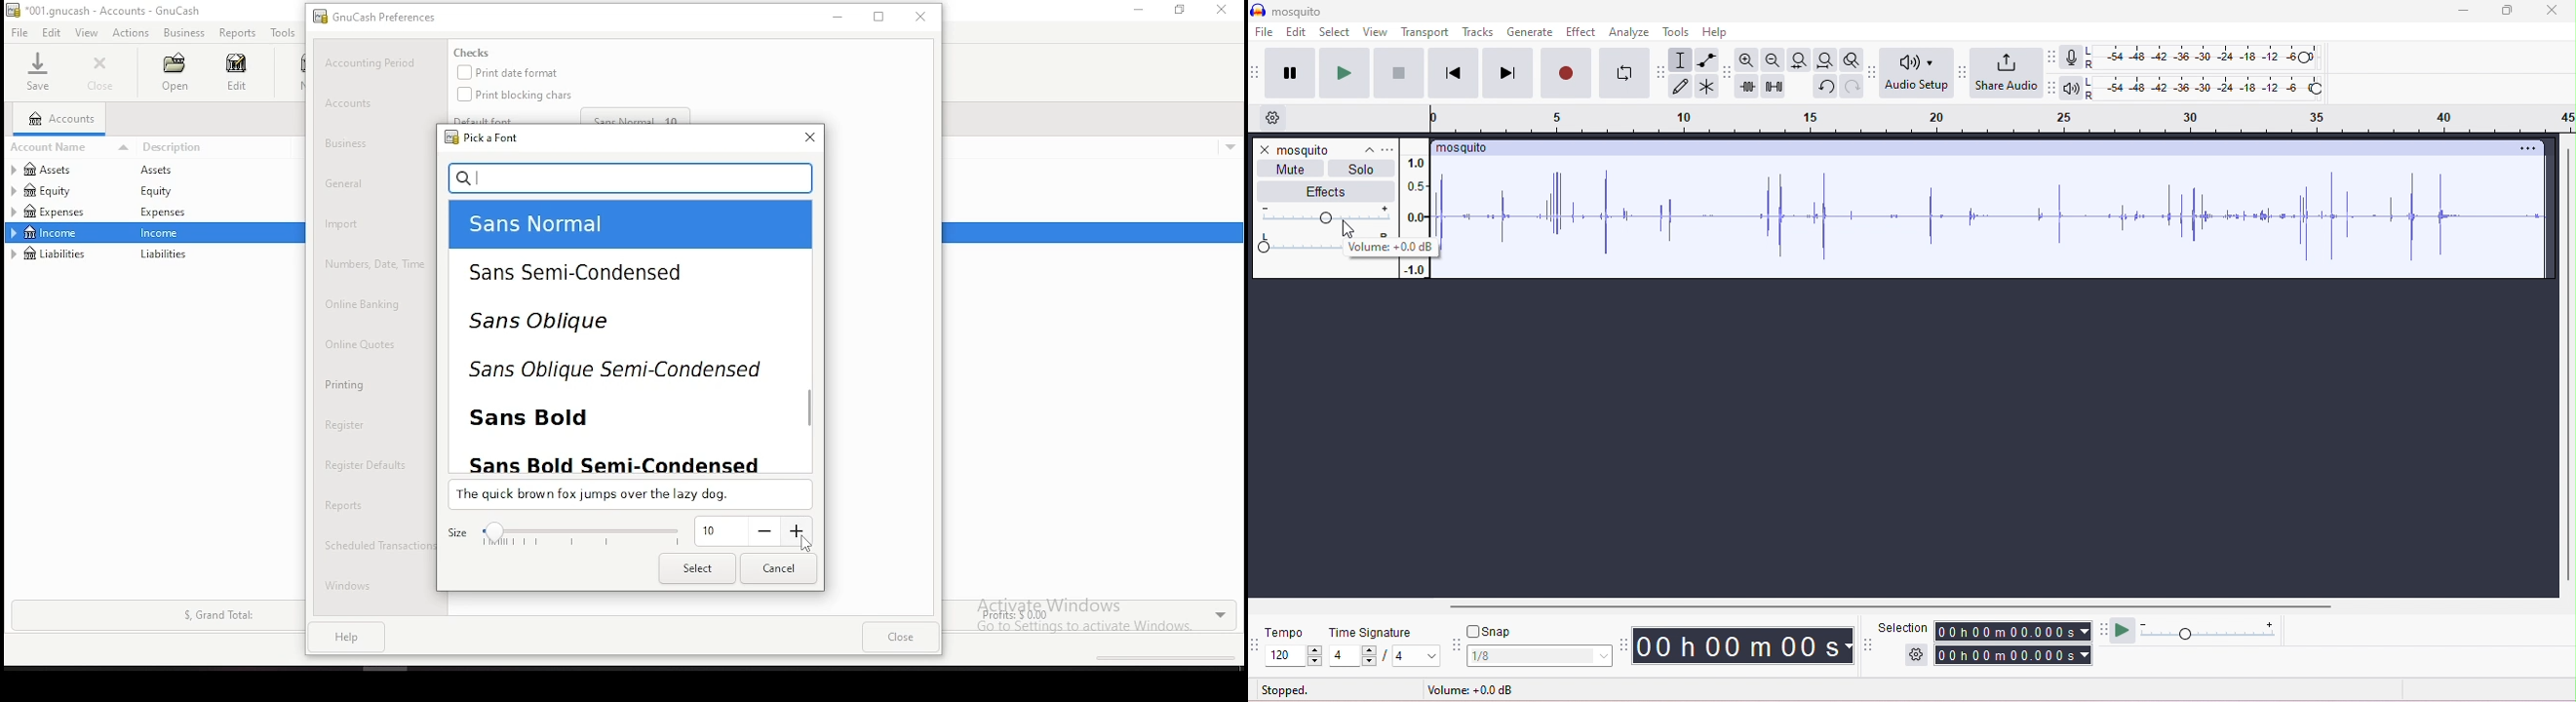 Image resolution: width=2576 pixels, height=728 pixels. What do you see at coordinates (216, 615) in the screenshot?
I see `S, Grand Total` at bounding box center [216, 615].